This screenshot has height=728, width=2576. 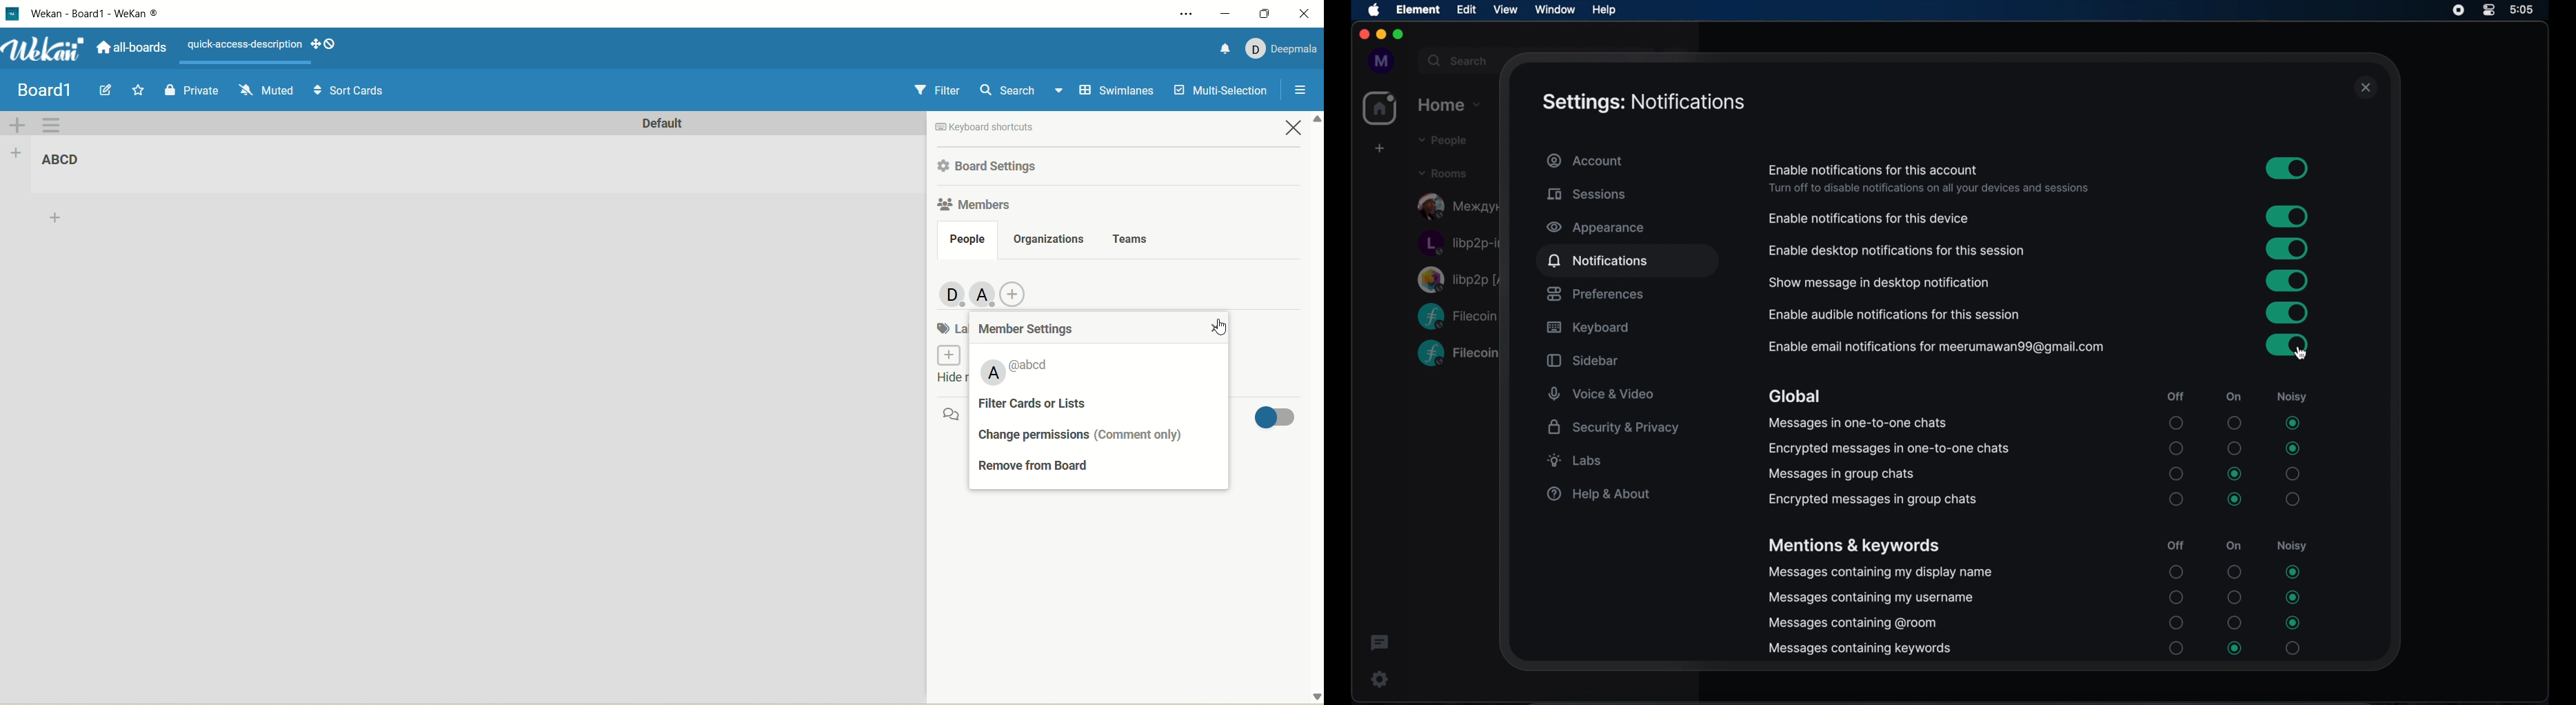 I want to click on account, so click(x=1585, y=161).